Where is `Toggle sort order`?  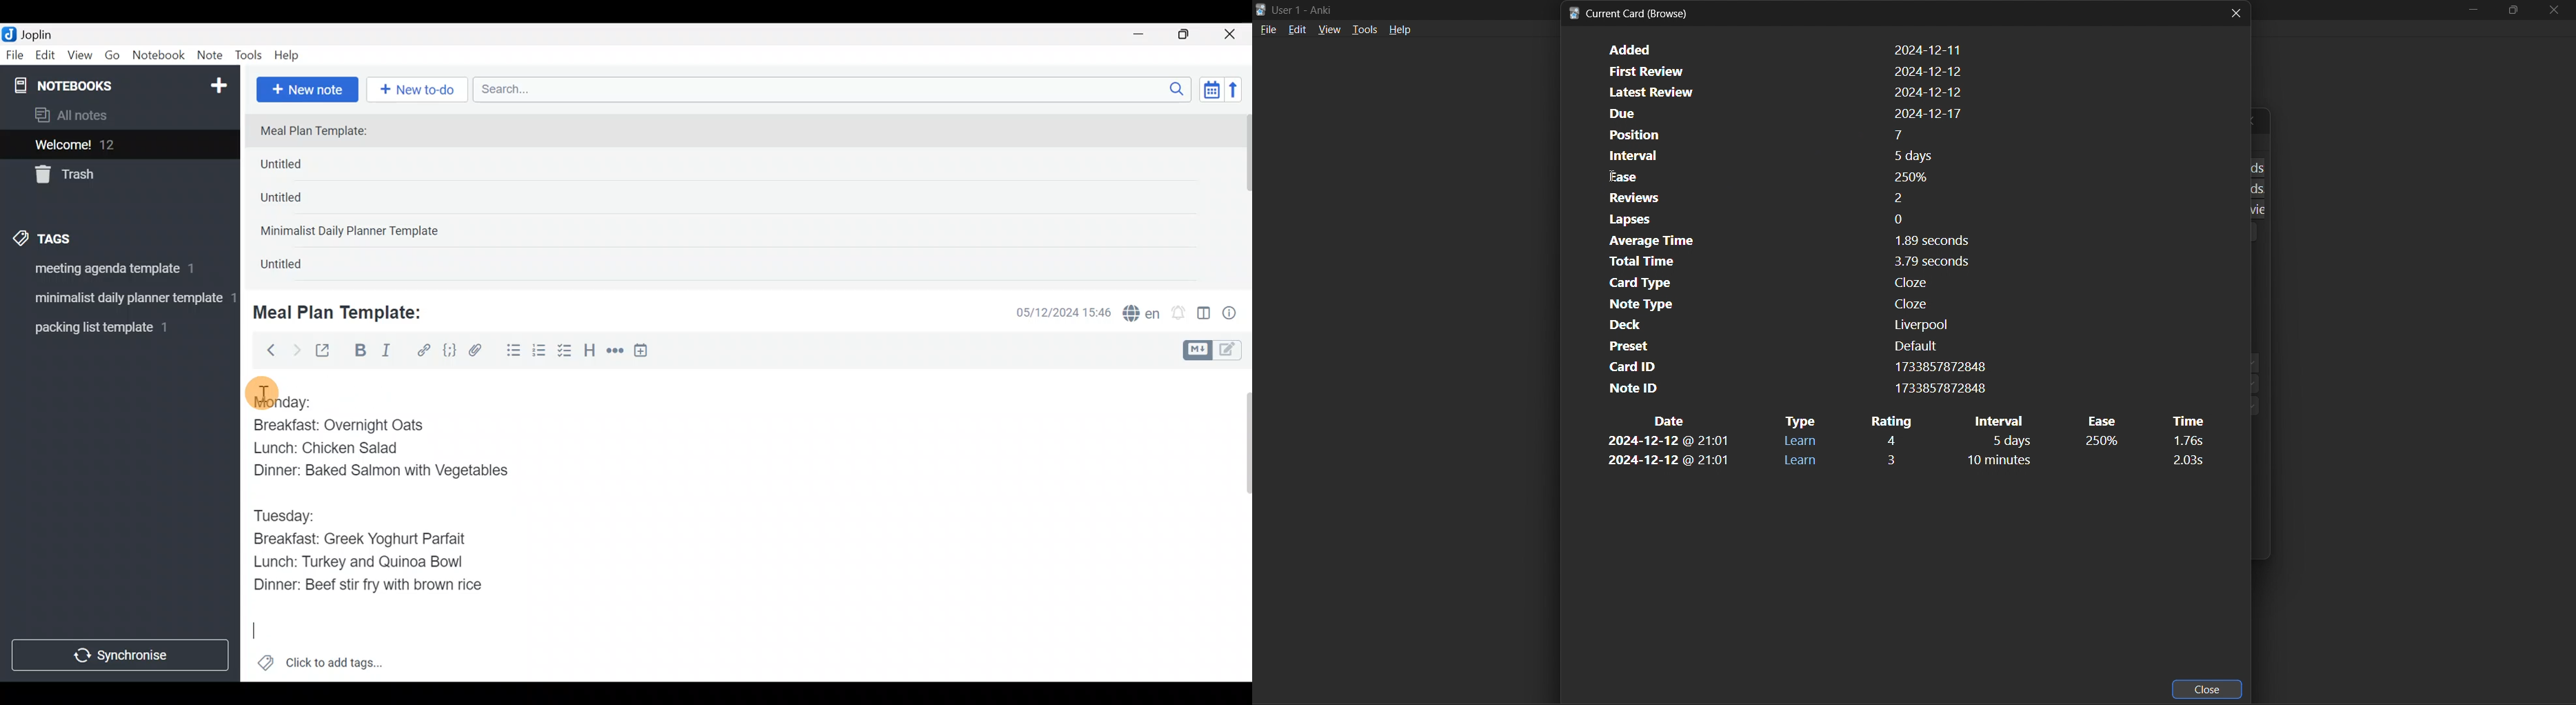 Toggle sort order is located at coordinates (1212, 90).